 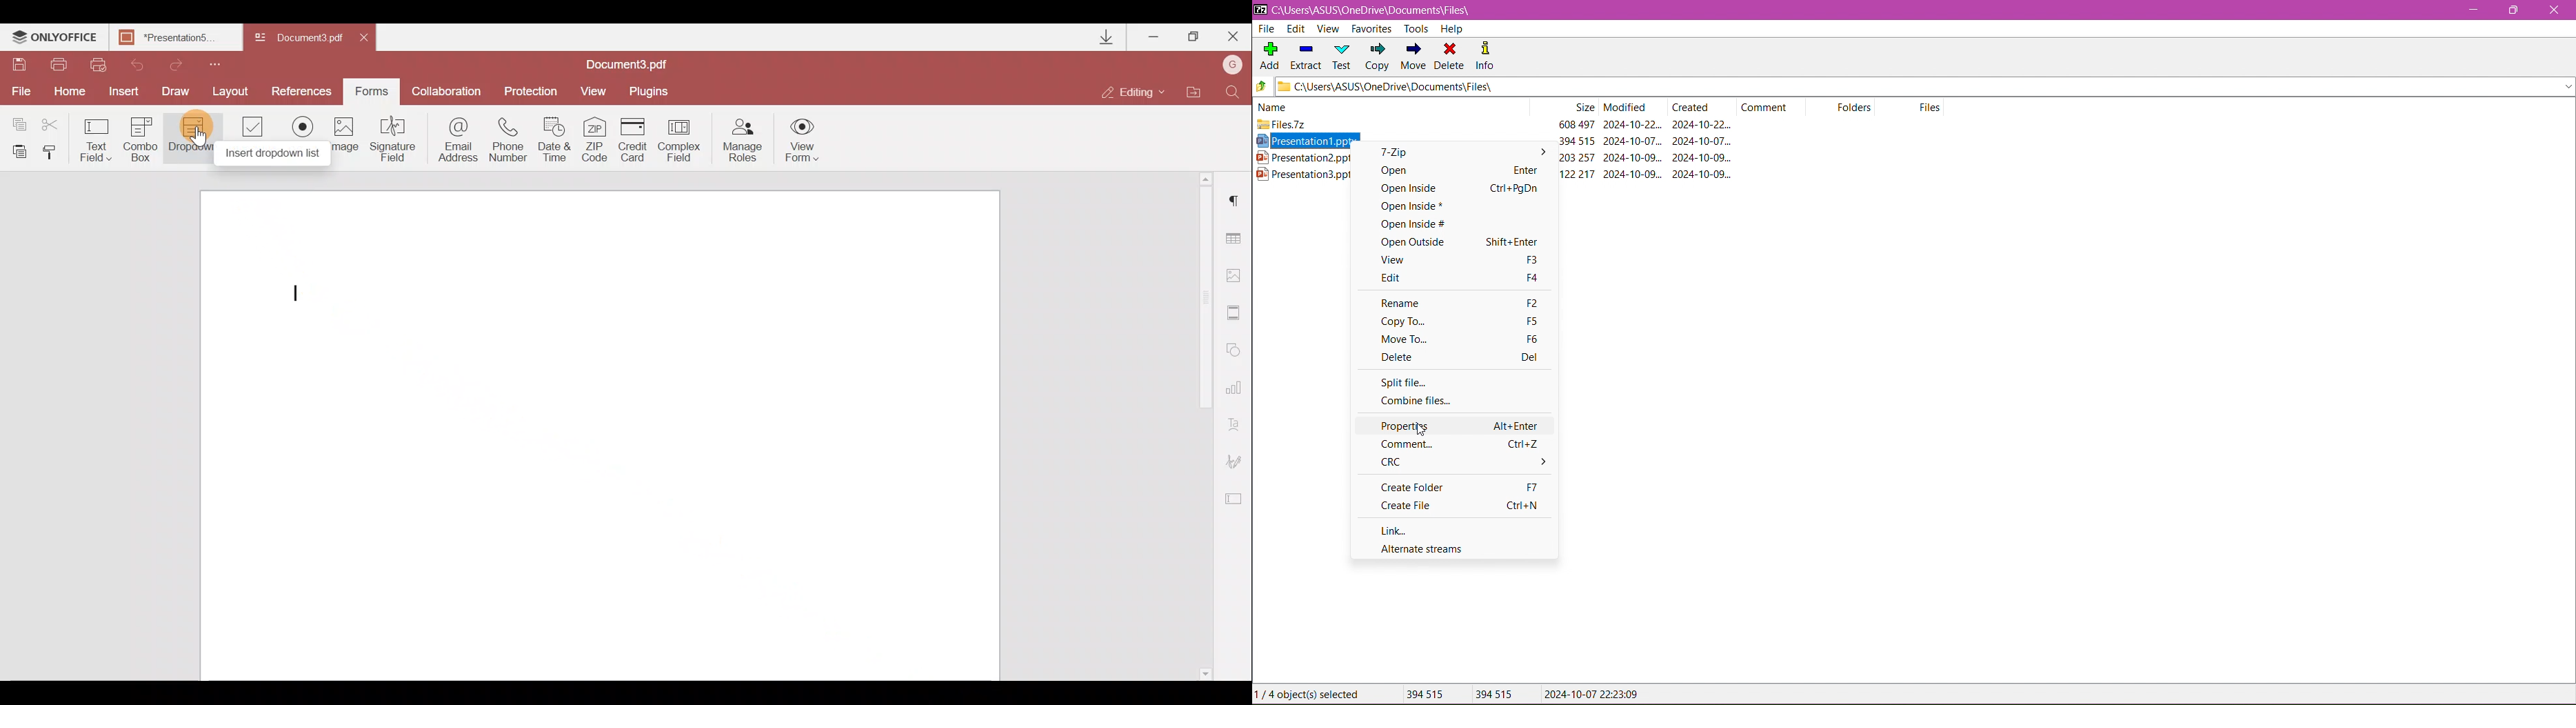 I want to click on Date & time, so click(x=556, y=142).